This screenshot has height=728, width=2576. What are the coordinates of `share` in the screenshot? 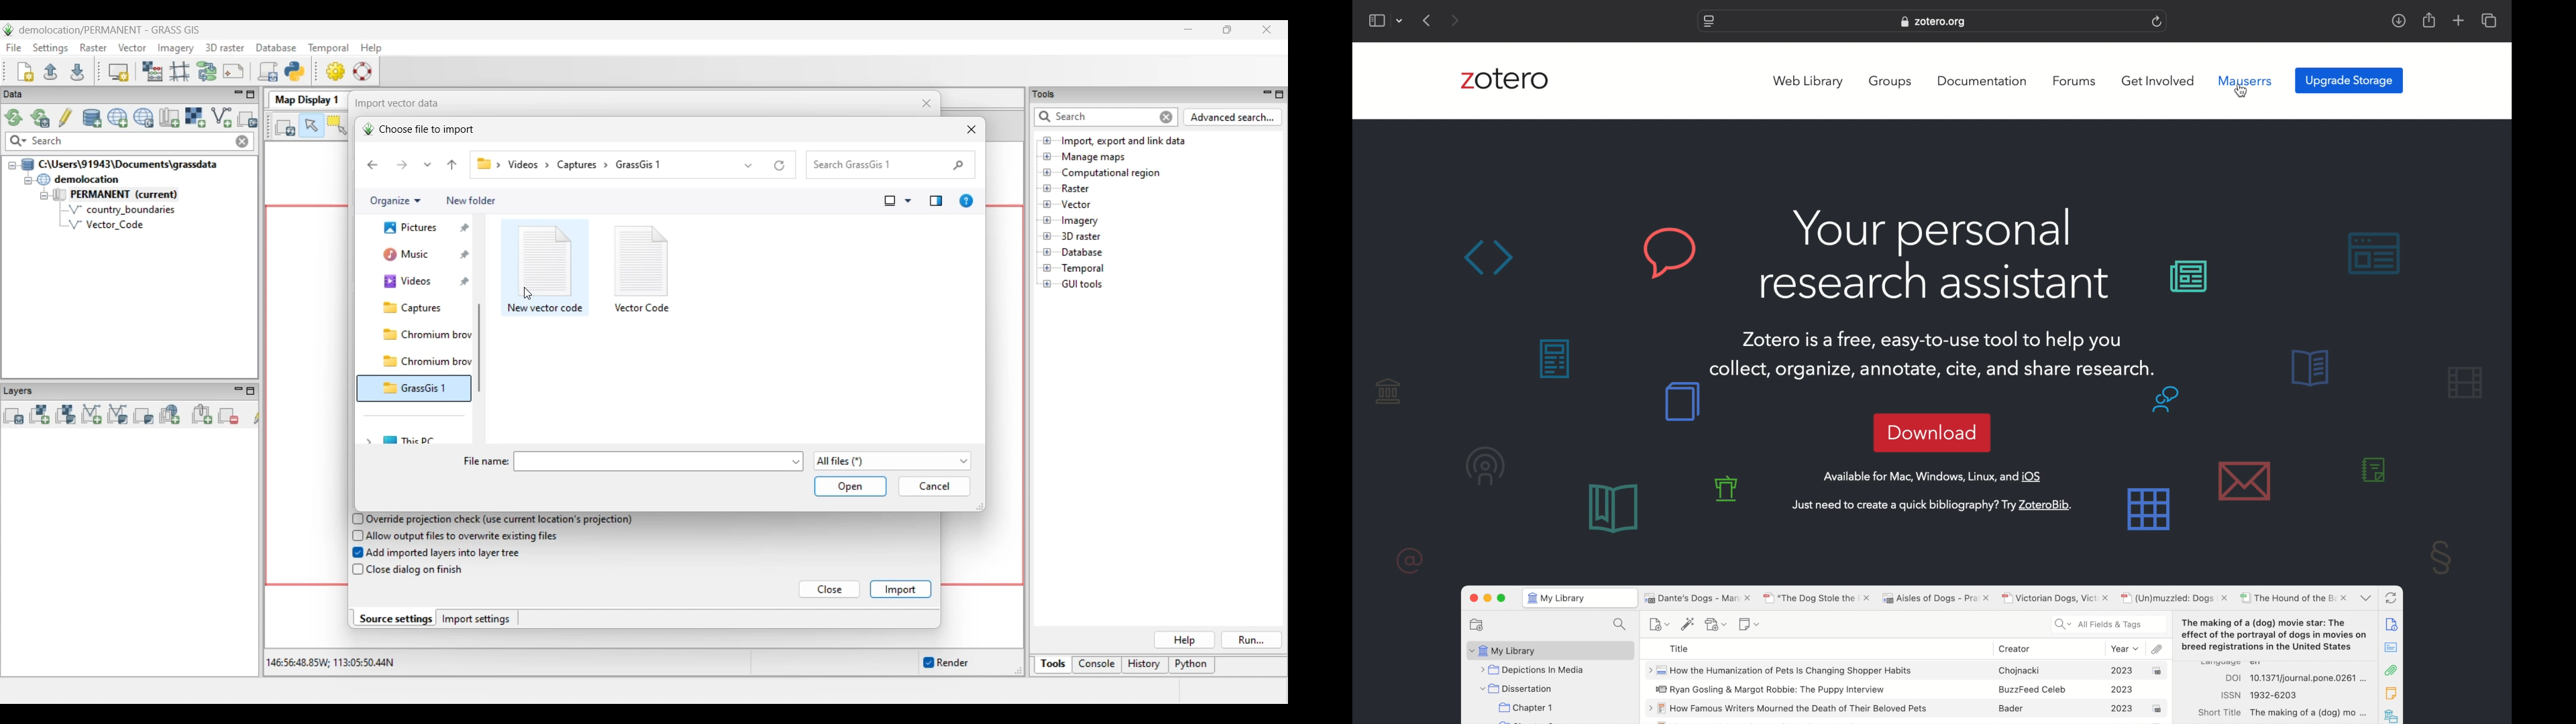 It's located at (2428, 20).